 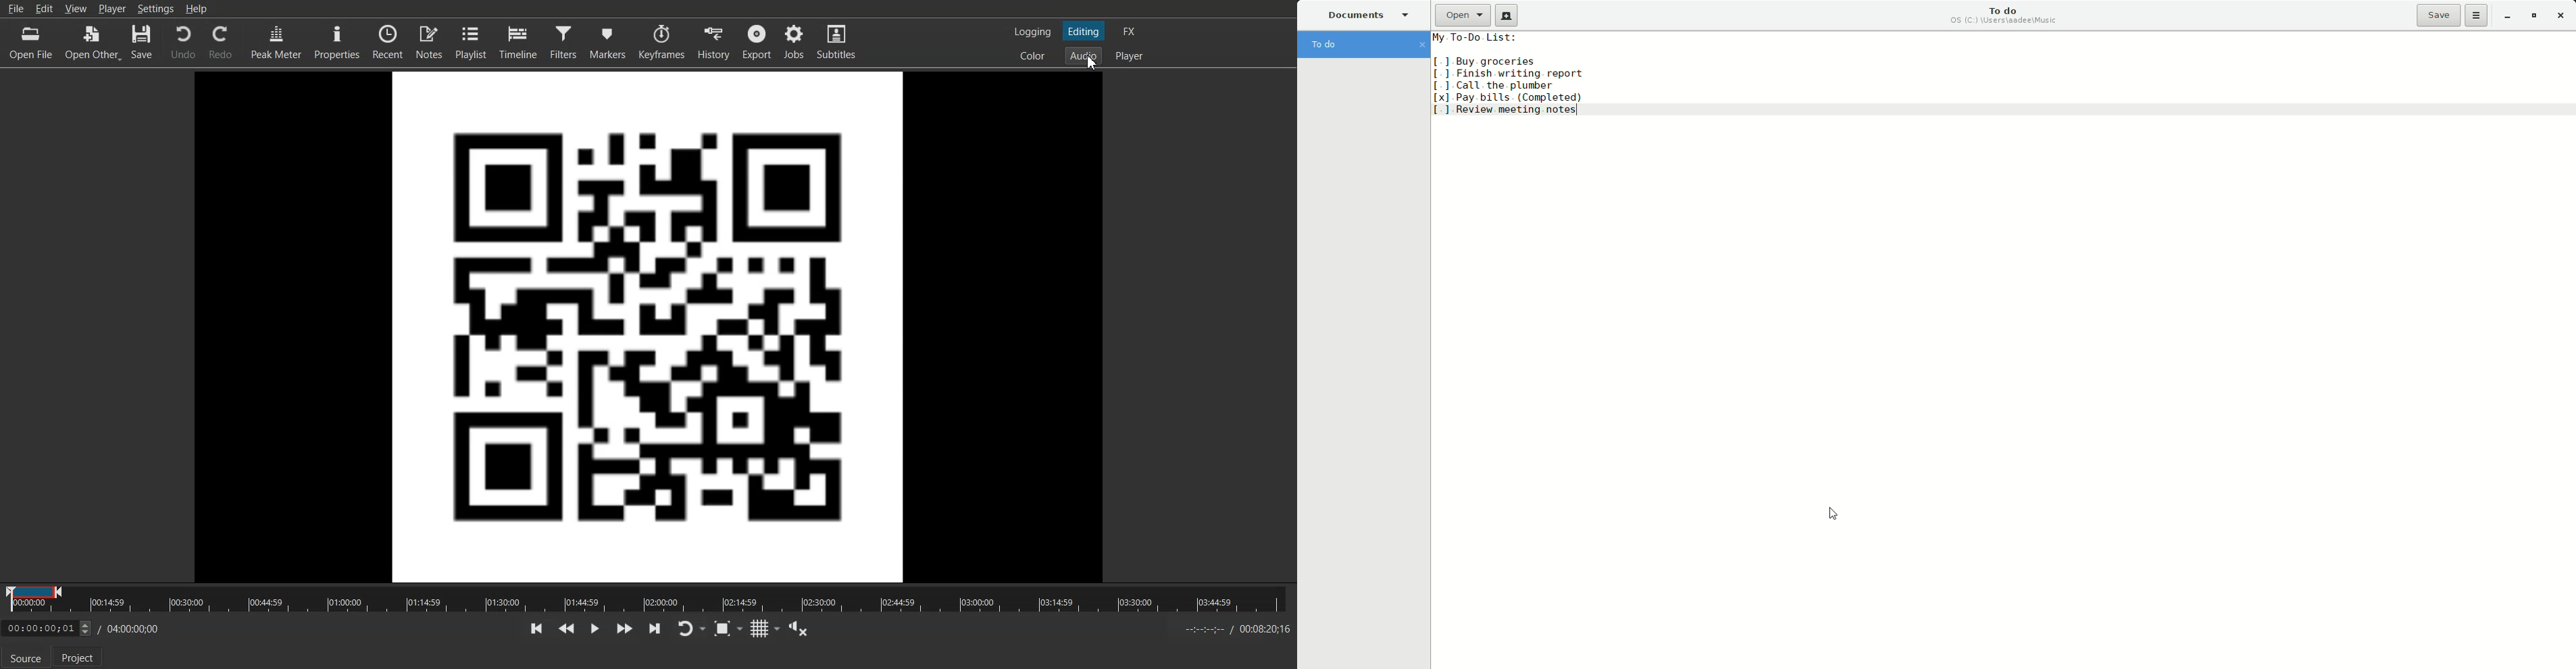 I want to click on Play quickly forward, so click(x=624, y=628).